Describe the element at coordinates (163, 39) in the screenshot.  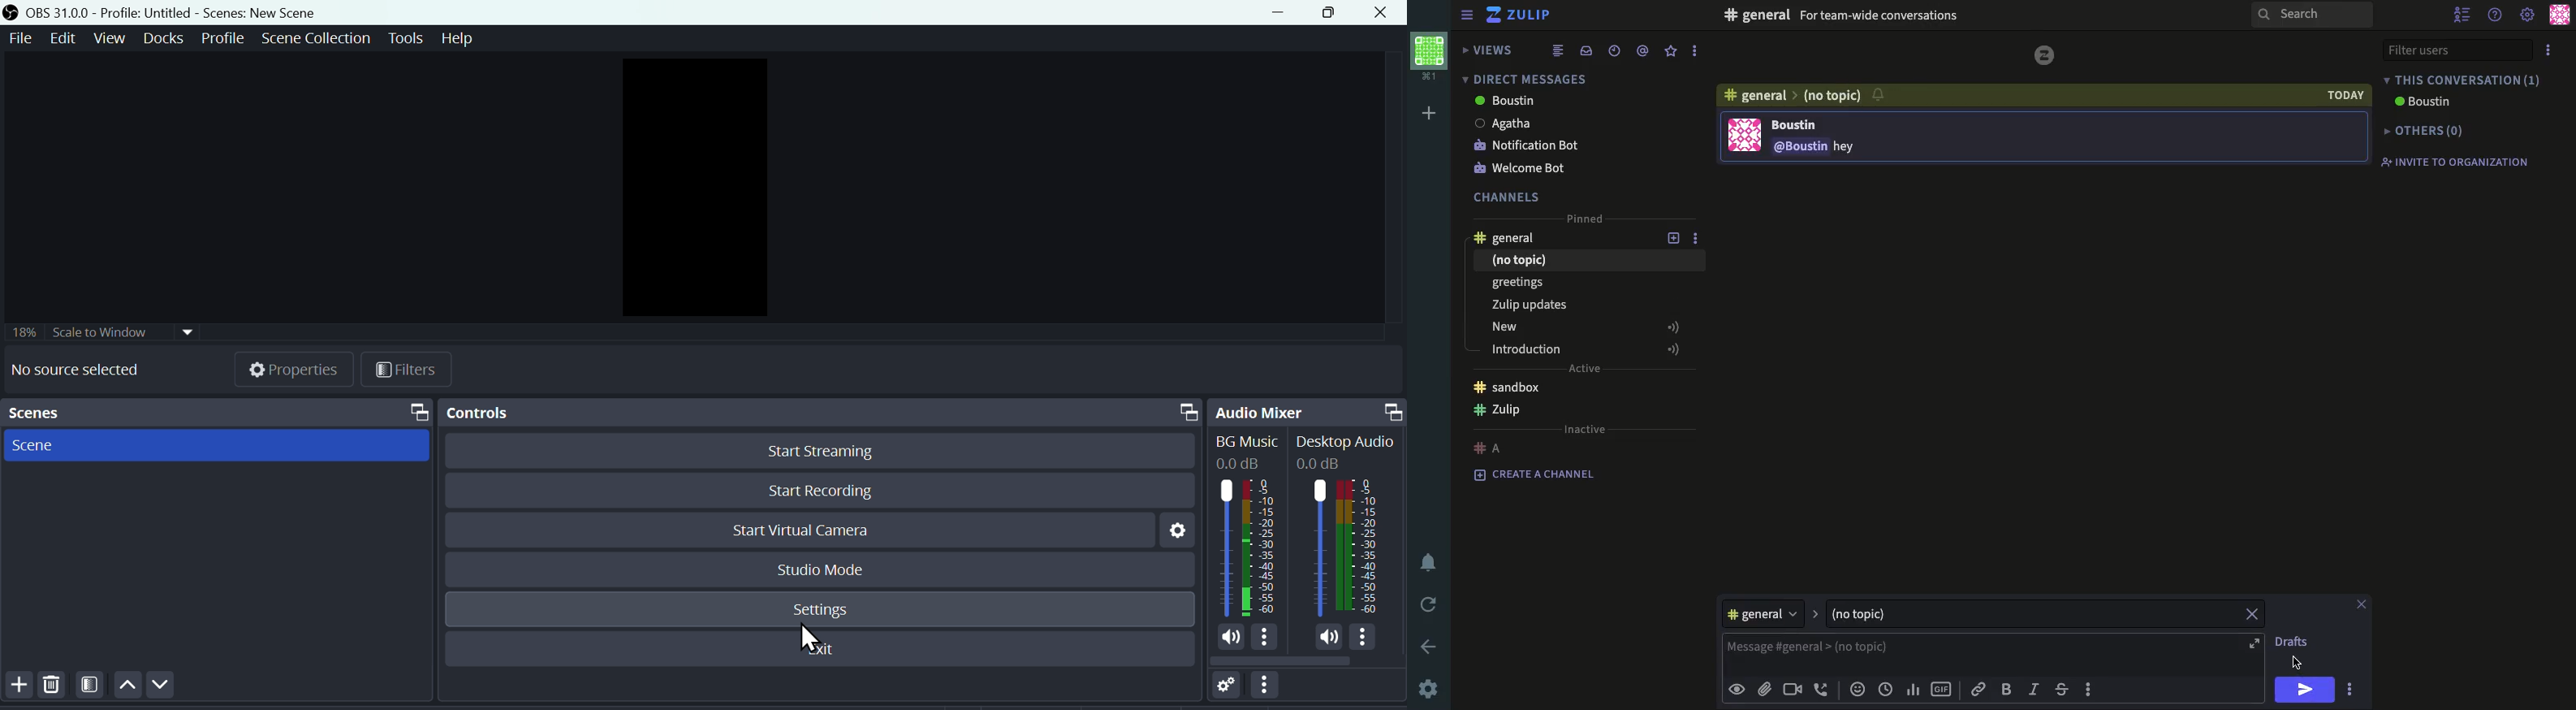
I see `Docks` at that location.